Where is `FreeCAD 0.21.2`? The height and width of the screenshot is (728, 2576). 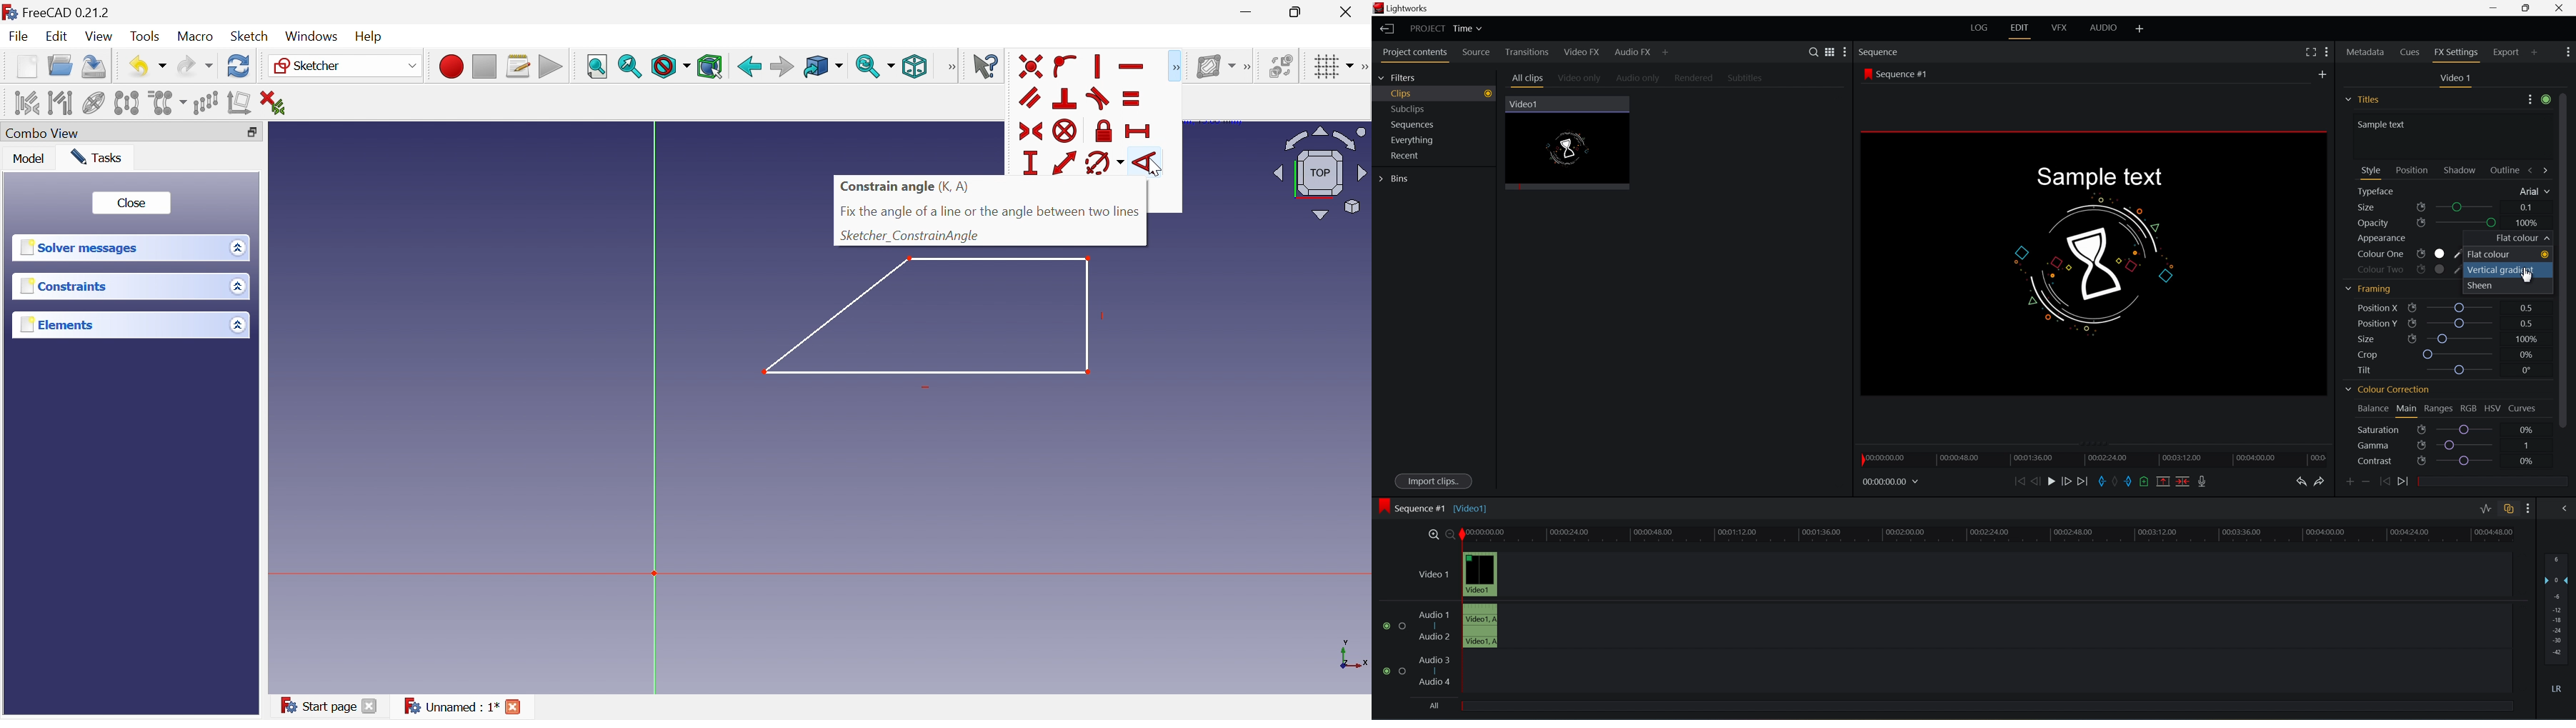 FreeCAD 0.21.2 is located at coordinates (61, 11).